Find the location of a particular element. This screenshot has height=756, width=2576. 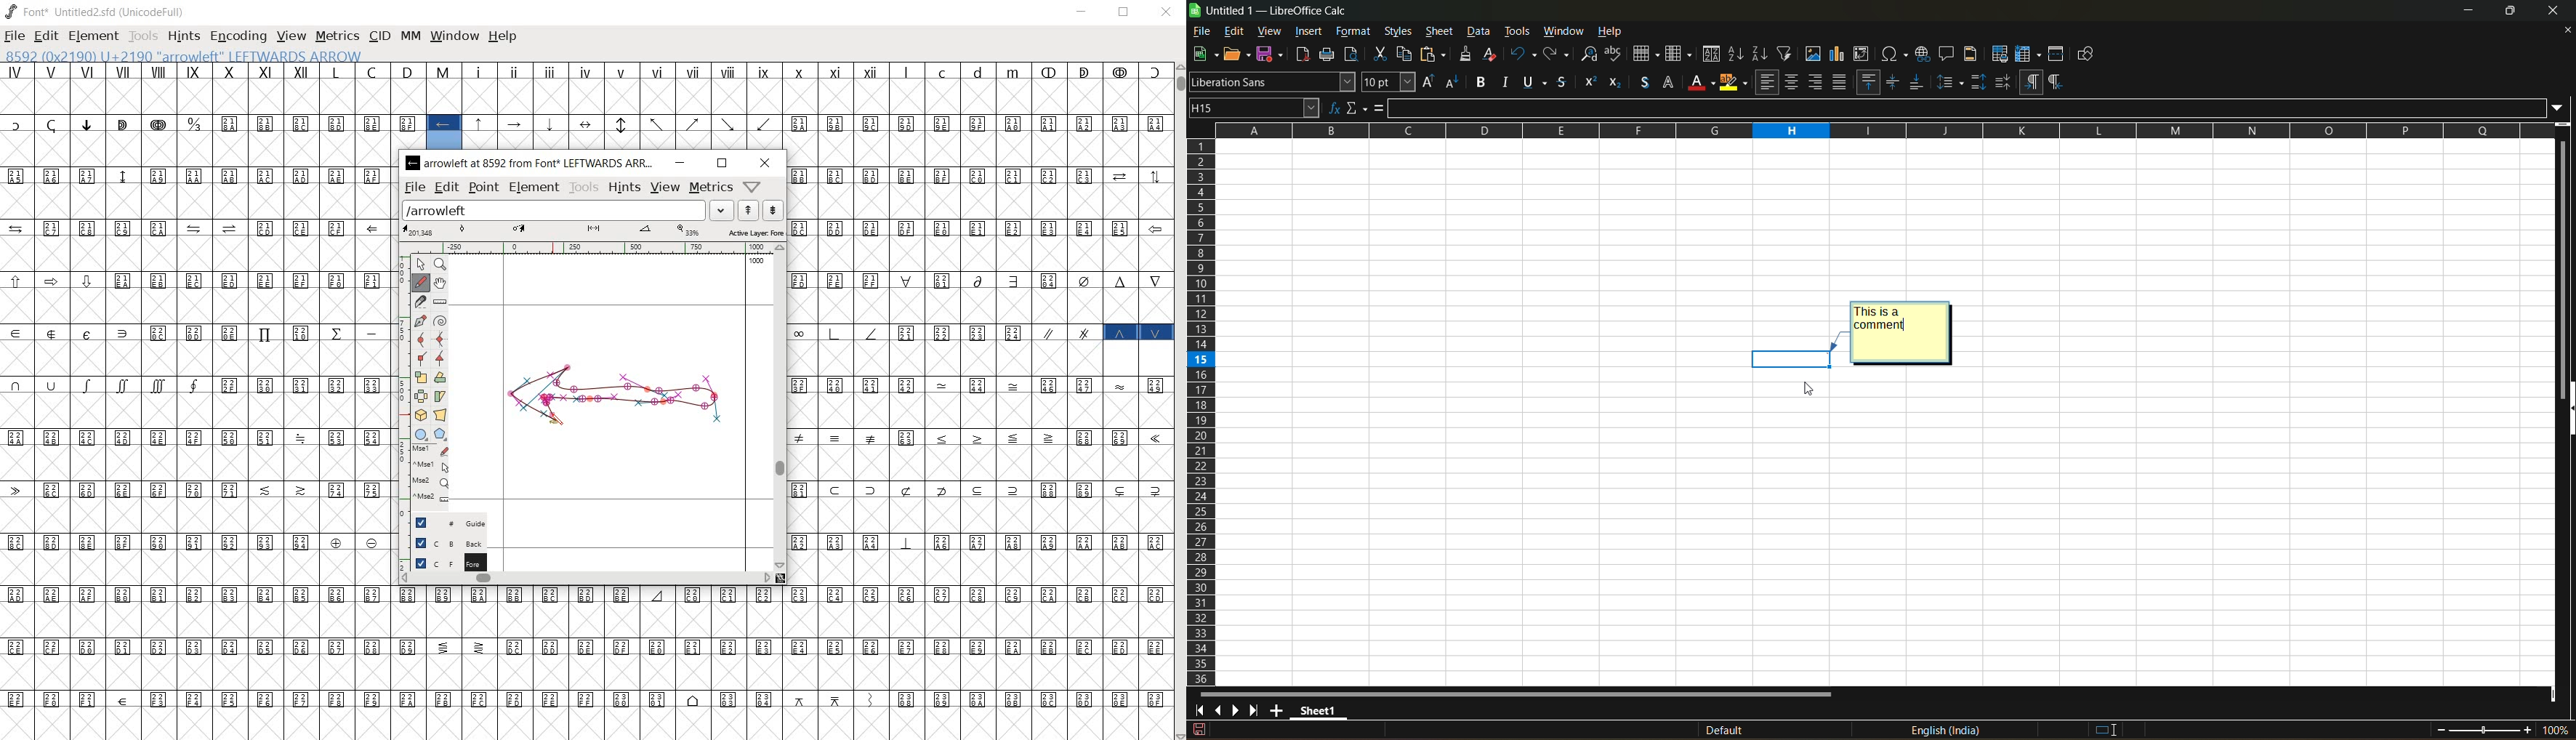

italic is located at coordinates (1458, 84).